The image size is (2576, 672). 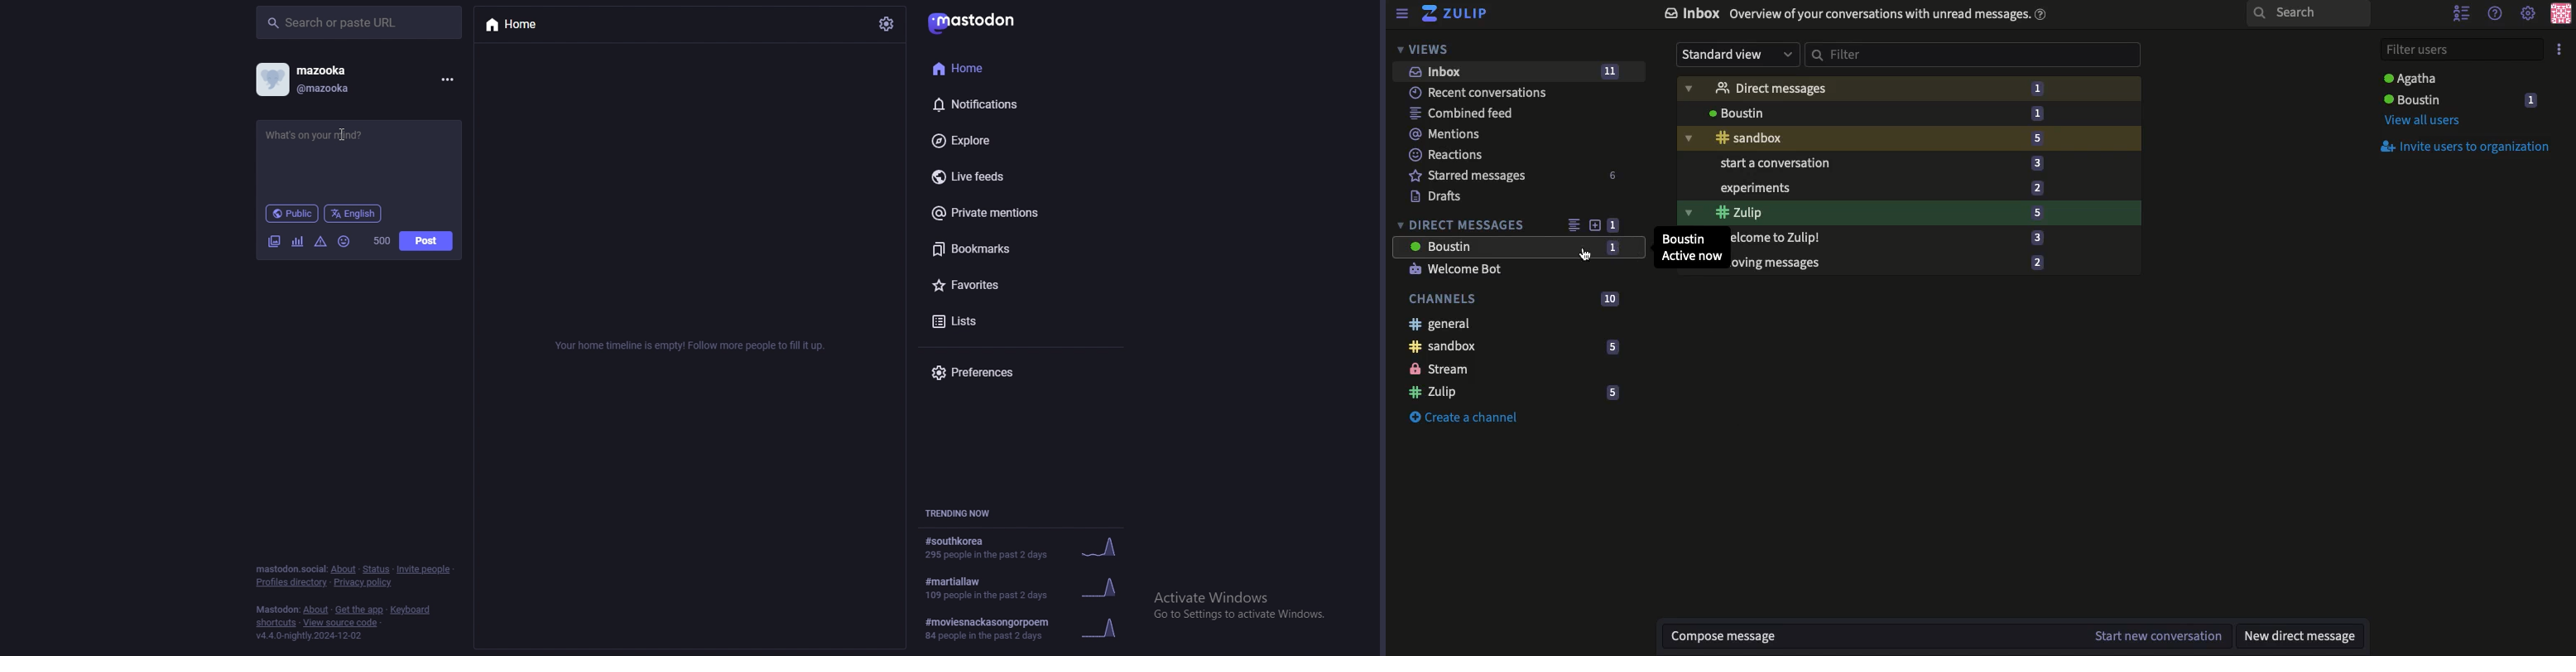 What do you see at coordinates (888, 24) in the screenshot?
I see `settings` at bounding box center [888, 24].